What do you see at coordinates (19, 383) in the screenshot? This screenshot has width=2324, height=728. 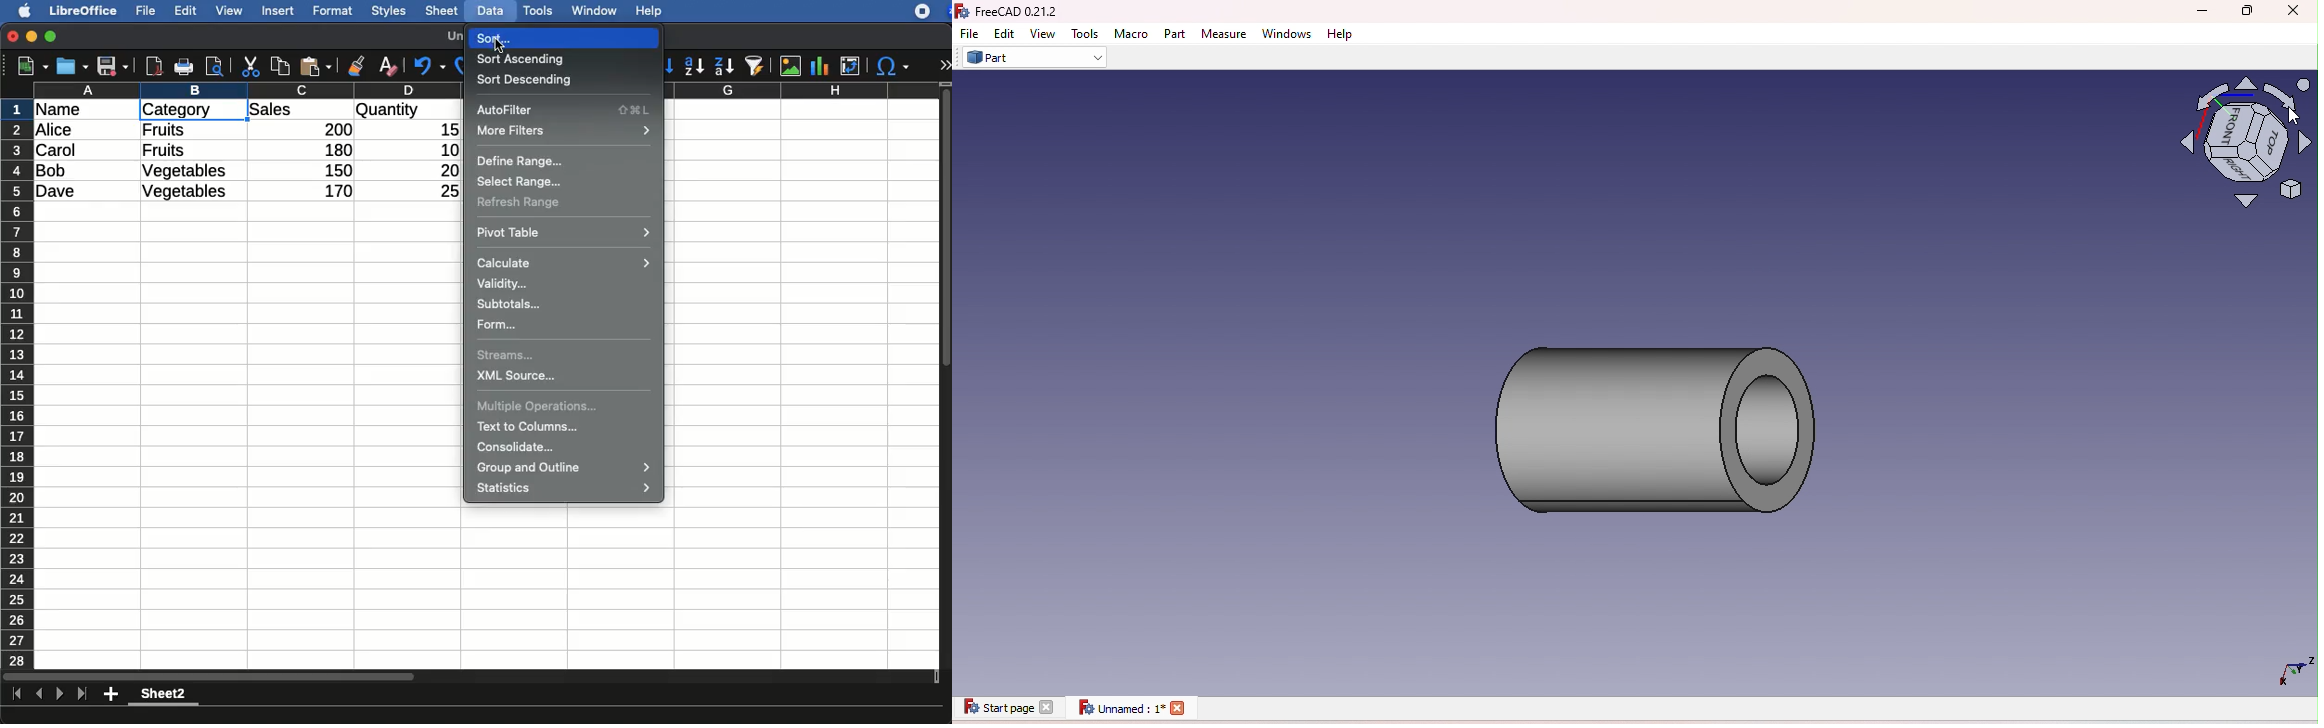 I see `row` at bounding box center [19, 383].